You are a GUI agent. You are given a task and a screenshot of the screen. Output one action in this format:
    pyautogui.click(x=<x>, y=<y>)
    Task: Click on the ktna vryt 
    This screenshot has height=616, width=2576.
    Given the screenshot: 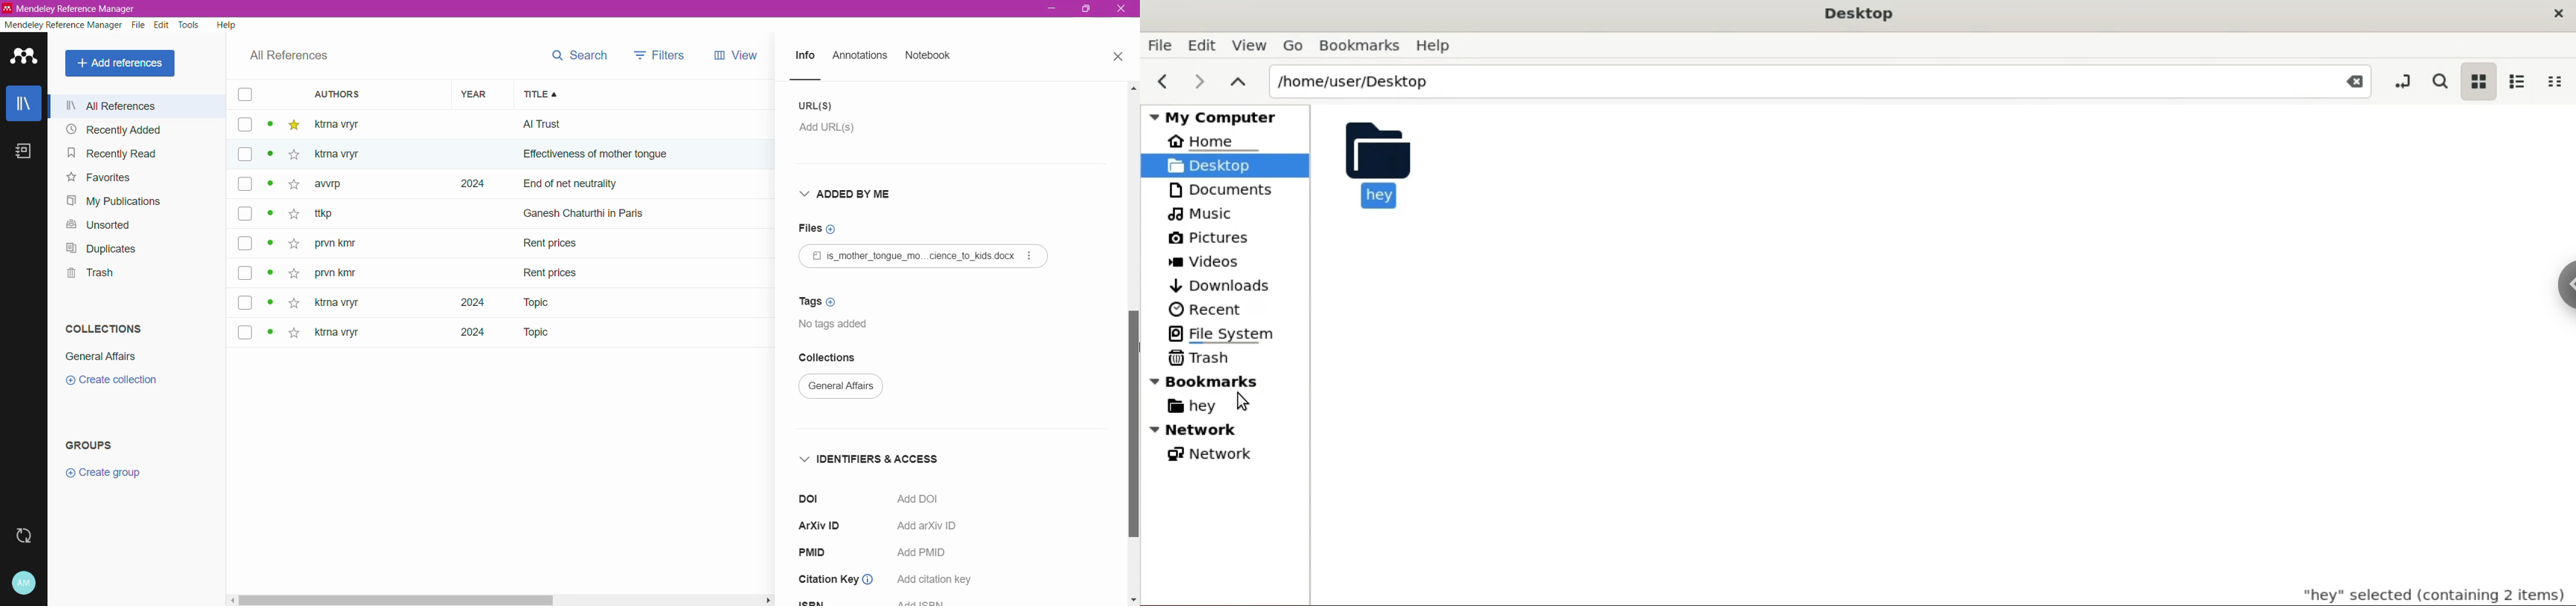 What is the action you would take?
    pyautogui.click(x=334, y=304)
    